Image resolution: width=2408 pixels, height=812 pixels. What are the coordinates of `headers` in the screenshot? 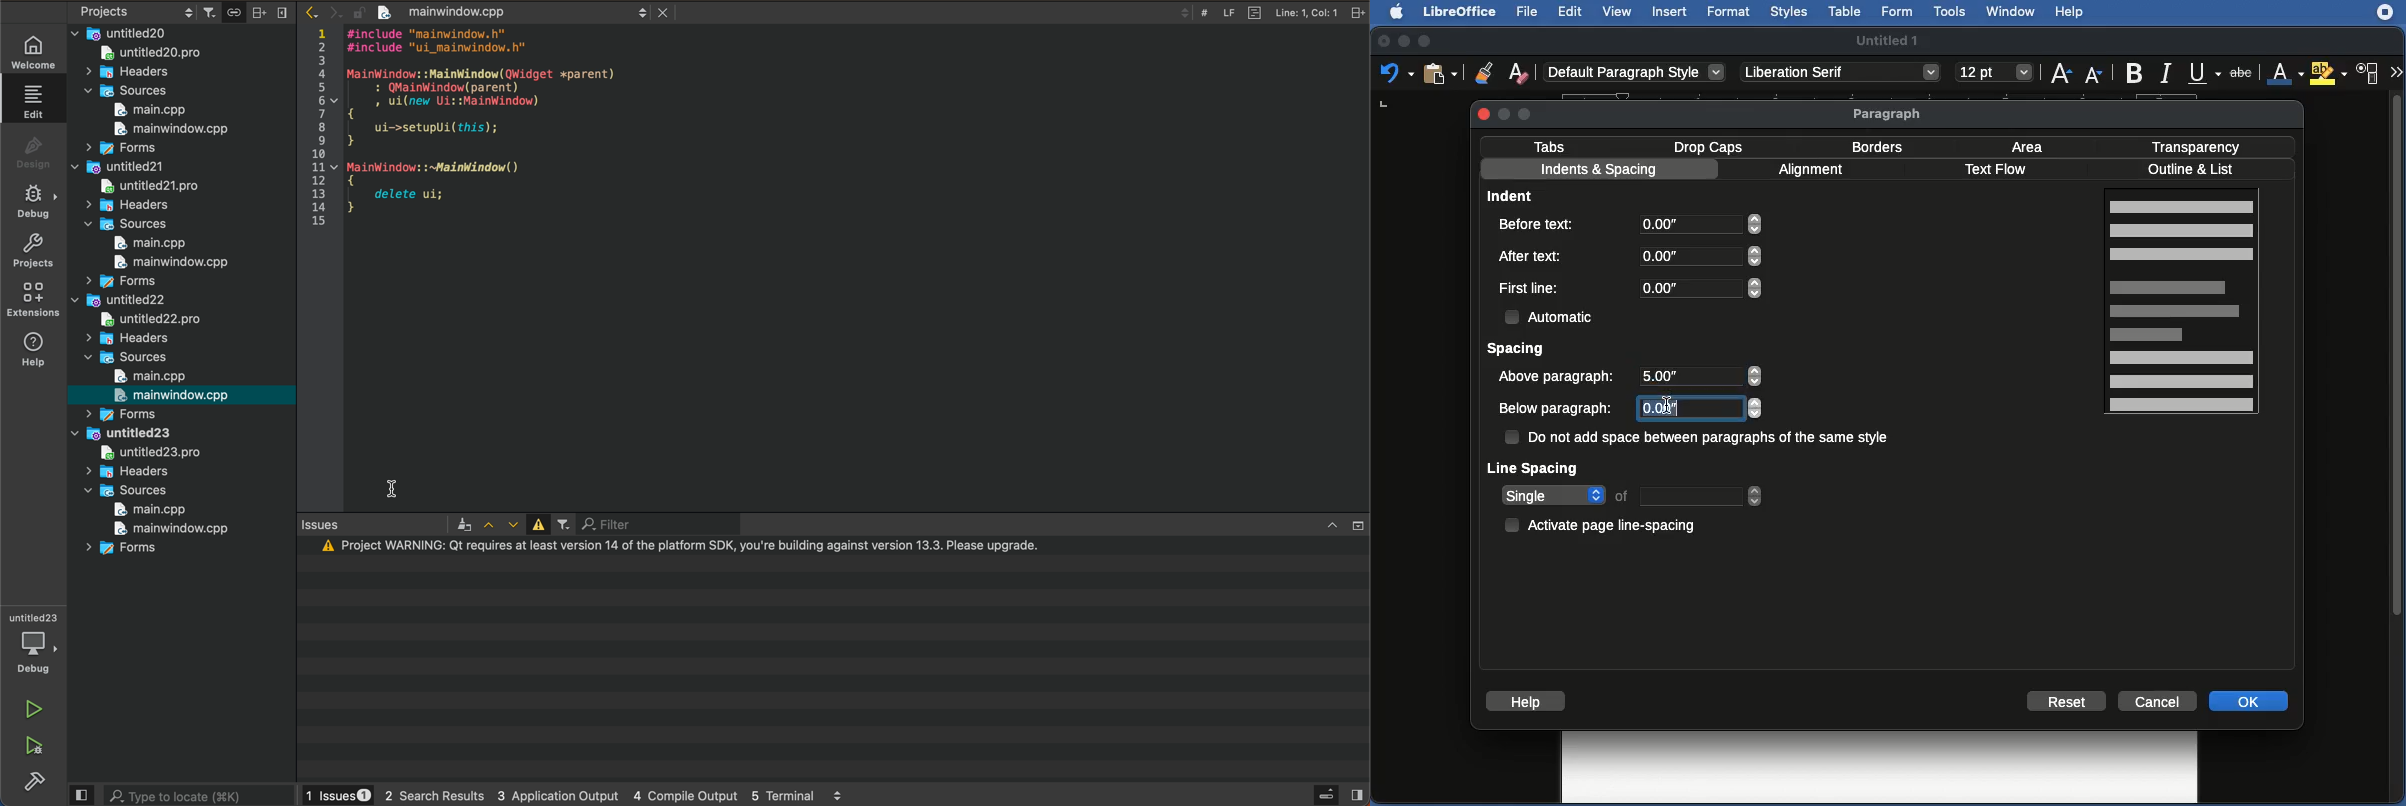 It's located at (125, 338).